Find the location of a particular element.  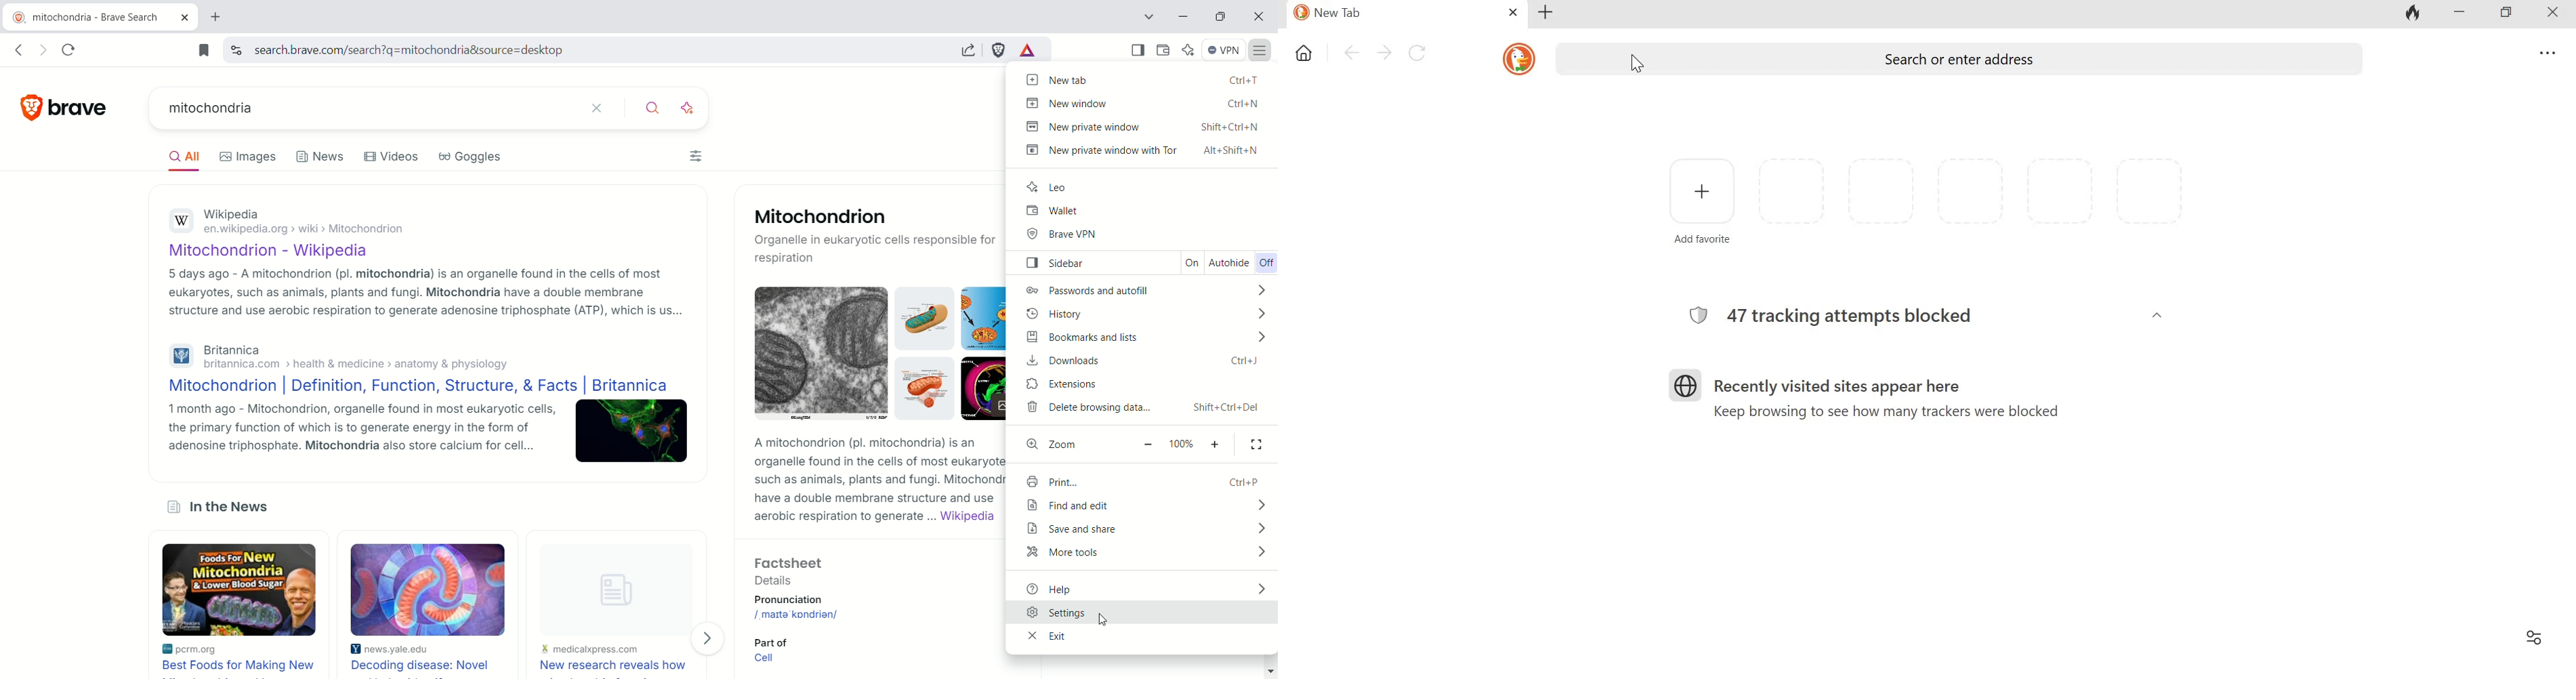

5 days ago - A mitochondrion (pl. mitochondria) is an organelle found in the cells of most
eukaryotes, such as animals, plants and fungi. Mitochondria have a double membrane
structure and use aerobic respiration to generate adenosine triphosphate (ATP), which is us... is located at coordinates (410, 294).